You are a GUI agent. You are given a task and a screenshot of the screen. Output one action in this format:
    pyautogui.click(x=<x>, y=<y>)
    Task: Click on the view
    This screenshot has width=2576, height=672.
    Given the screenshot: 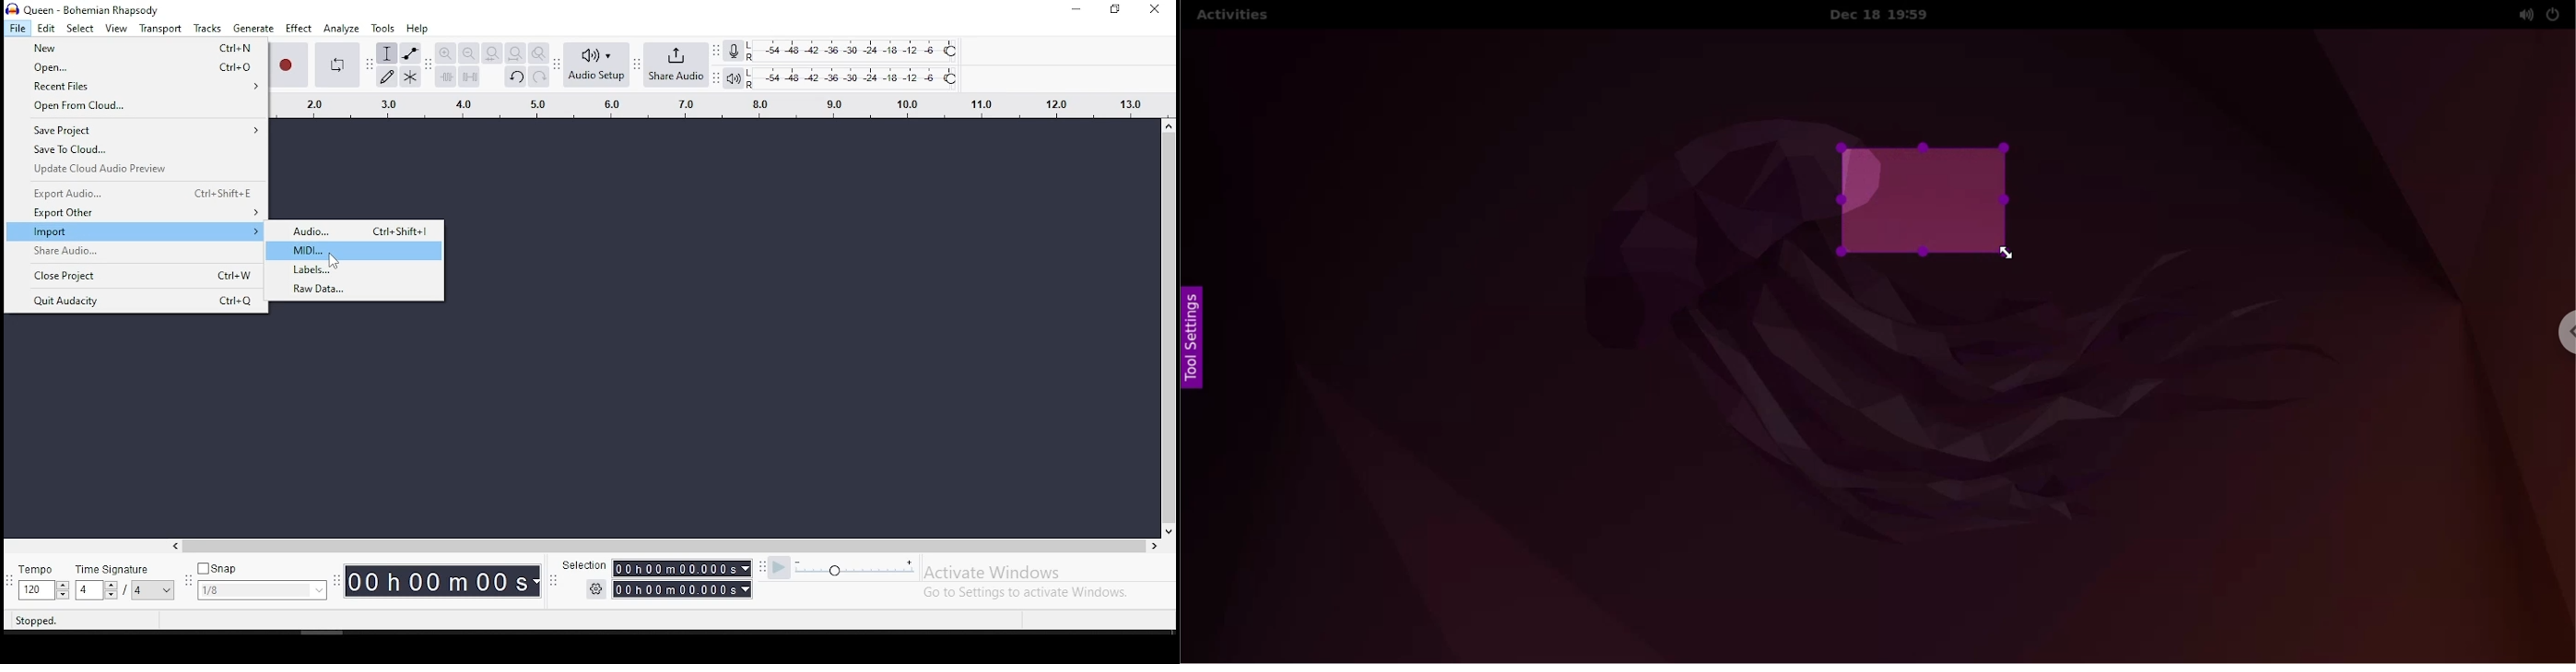 What is the action you would take?
    pyautogui.click(x=117, y=29)
    